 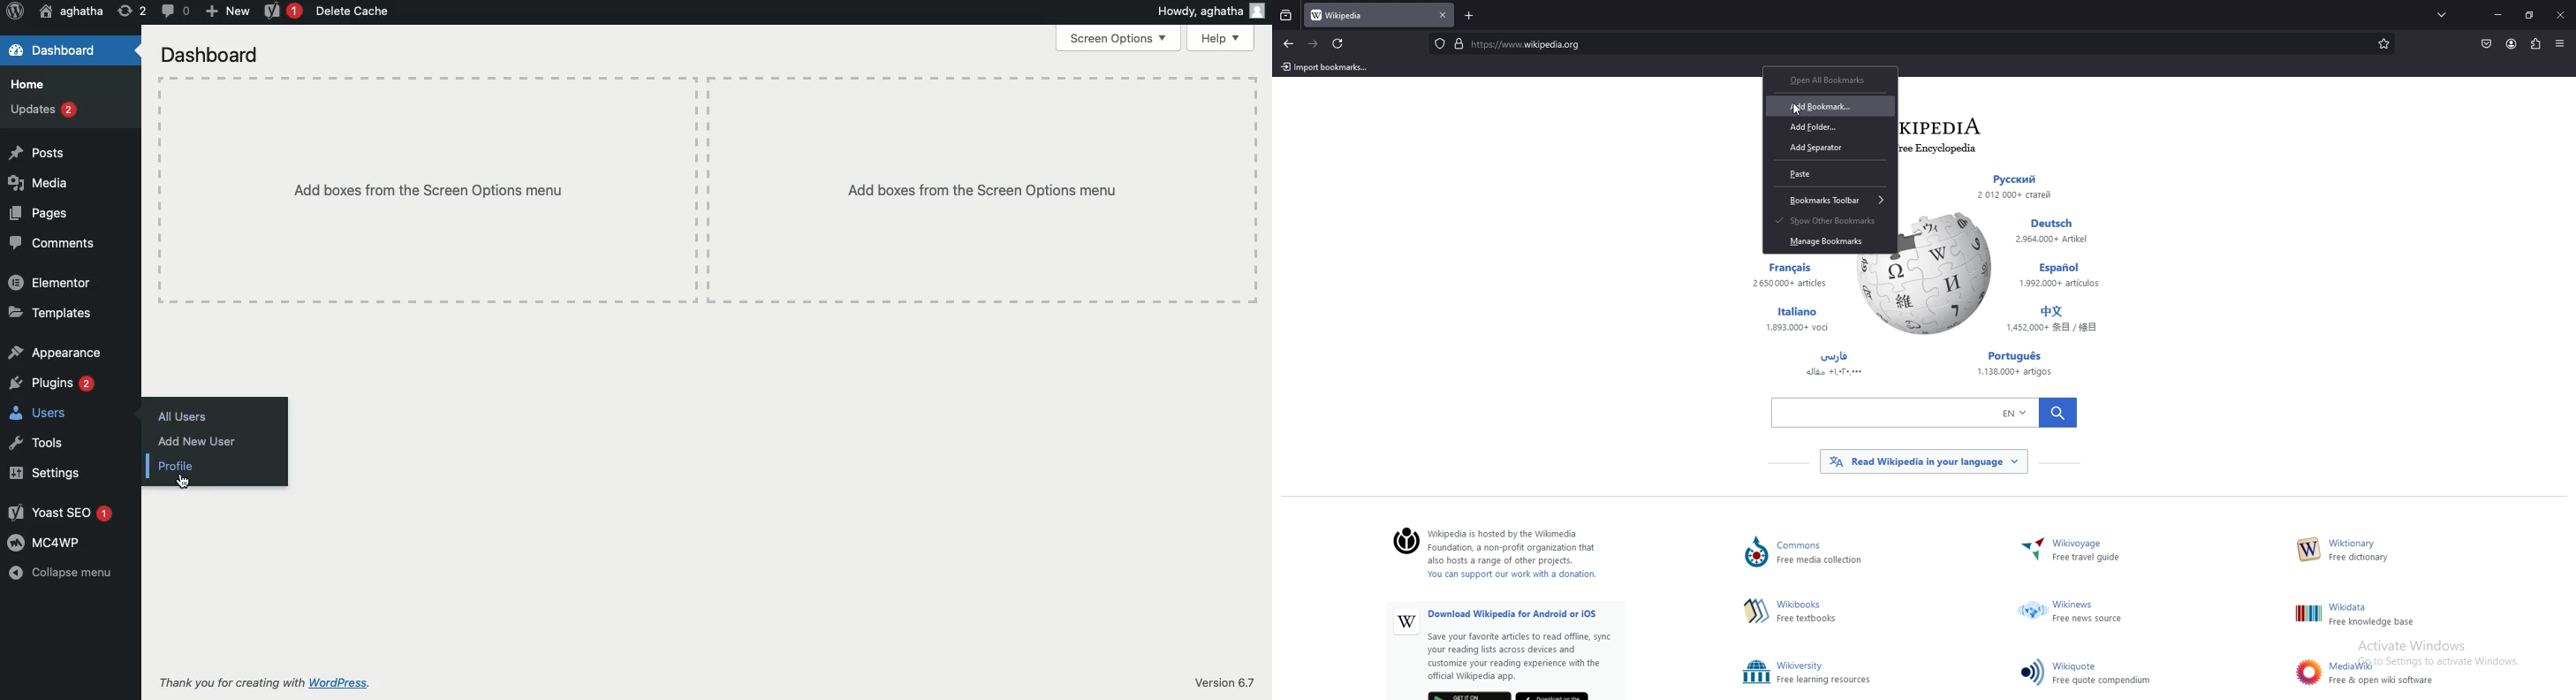 I want to click on paste, so click(x=1831, y=173).